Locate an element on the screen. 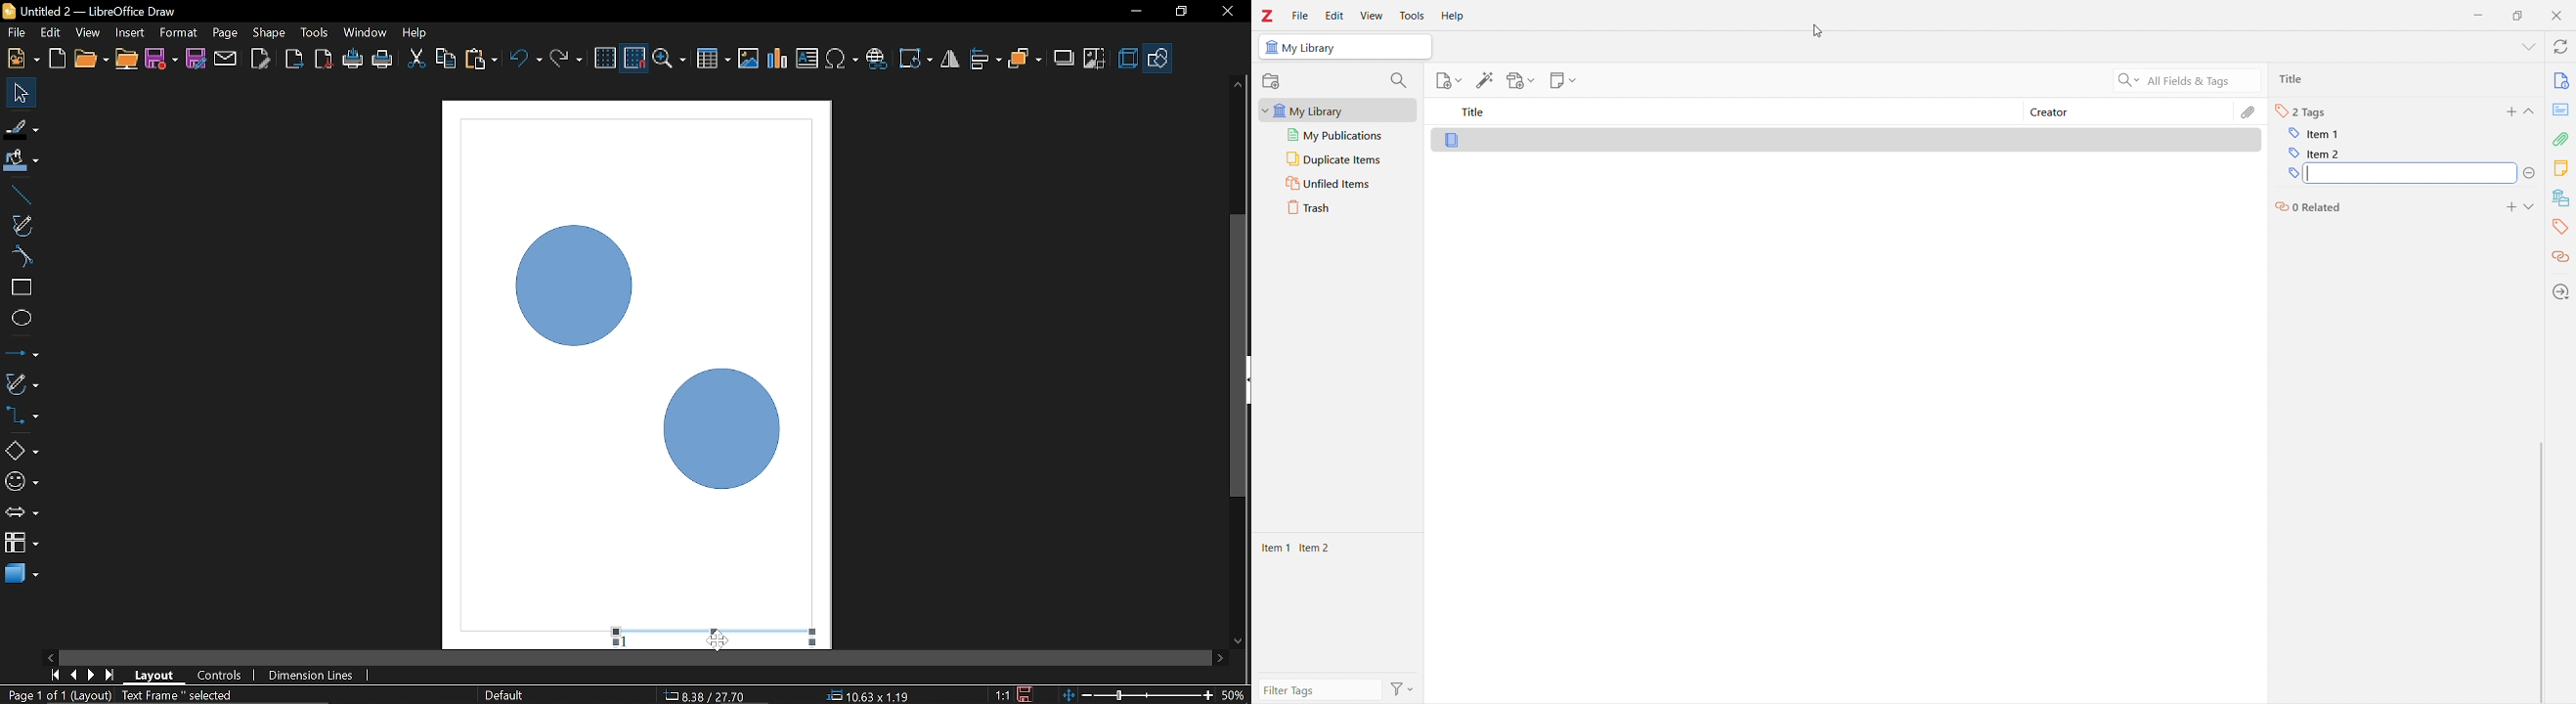 Image resolution: width=2576 pixels, height=728 pixels. symbol shapes is located at coordinates (22, 485).